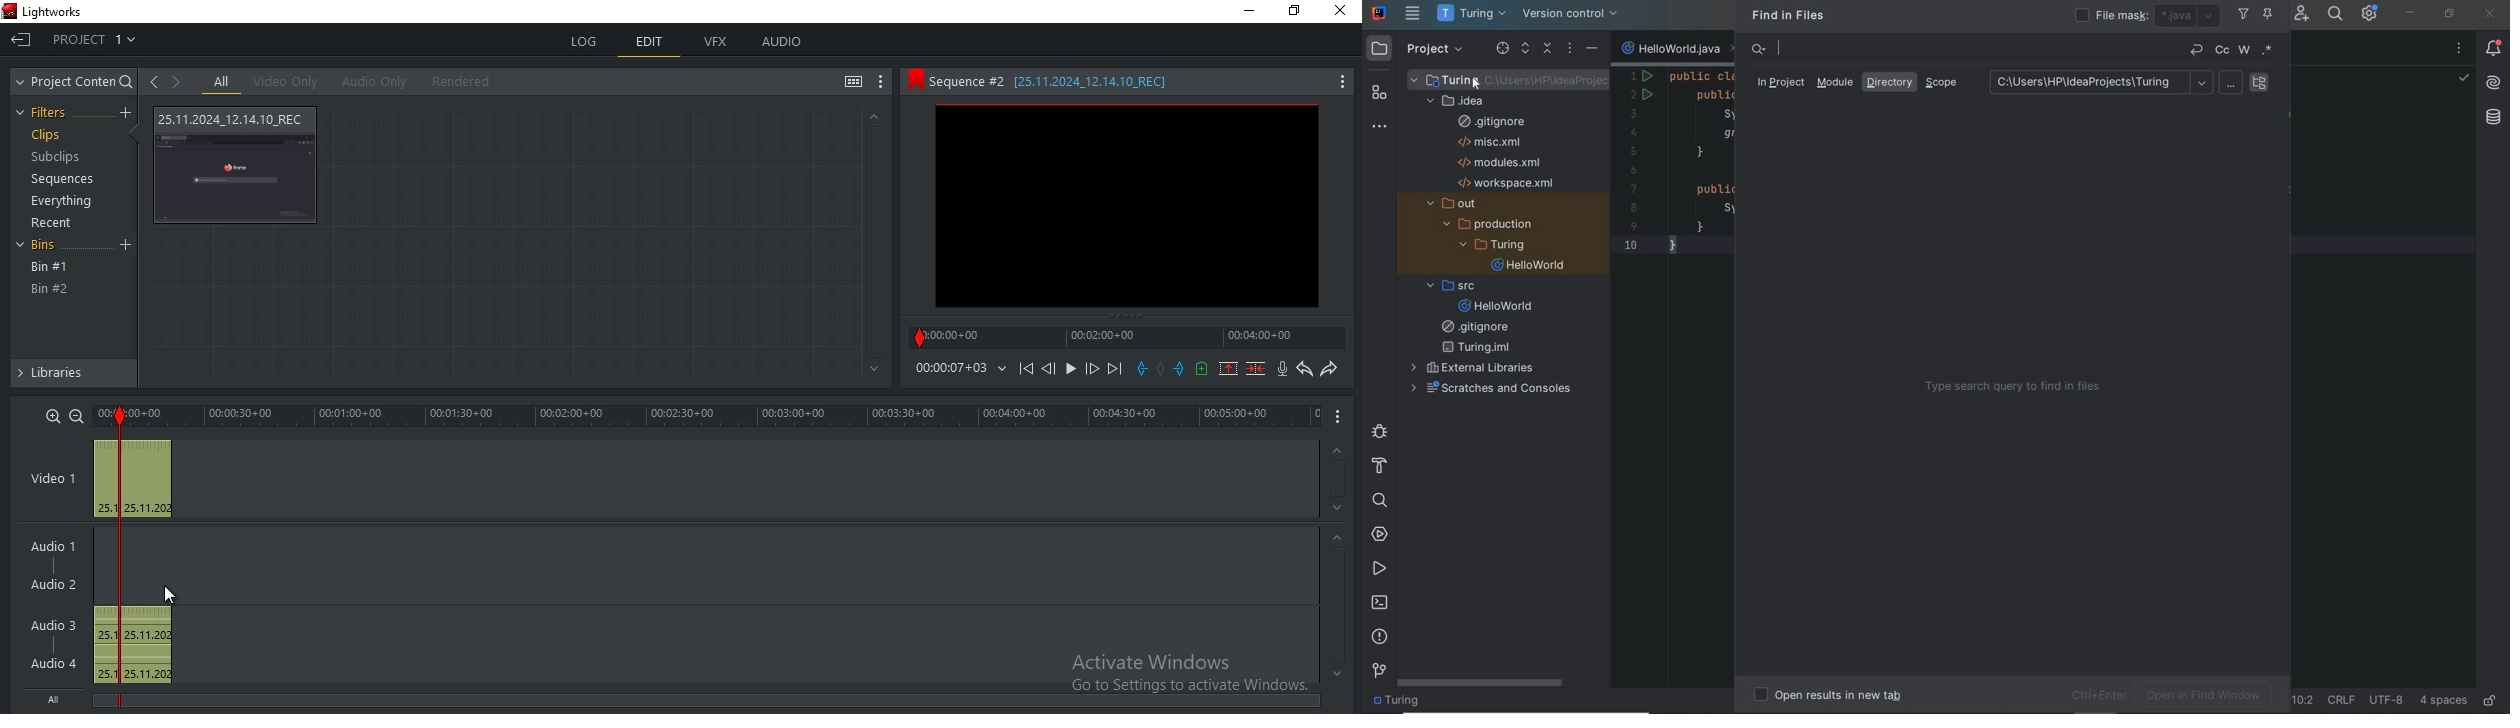 The image size is (2520, 728). I want to click on bins, so click(49, 247).